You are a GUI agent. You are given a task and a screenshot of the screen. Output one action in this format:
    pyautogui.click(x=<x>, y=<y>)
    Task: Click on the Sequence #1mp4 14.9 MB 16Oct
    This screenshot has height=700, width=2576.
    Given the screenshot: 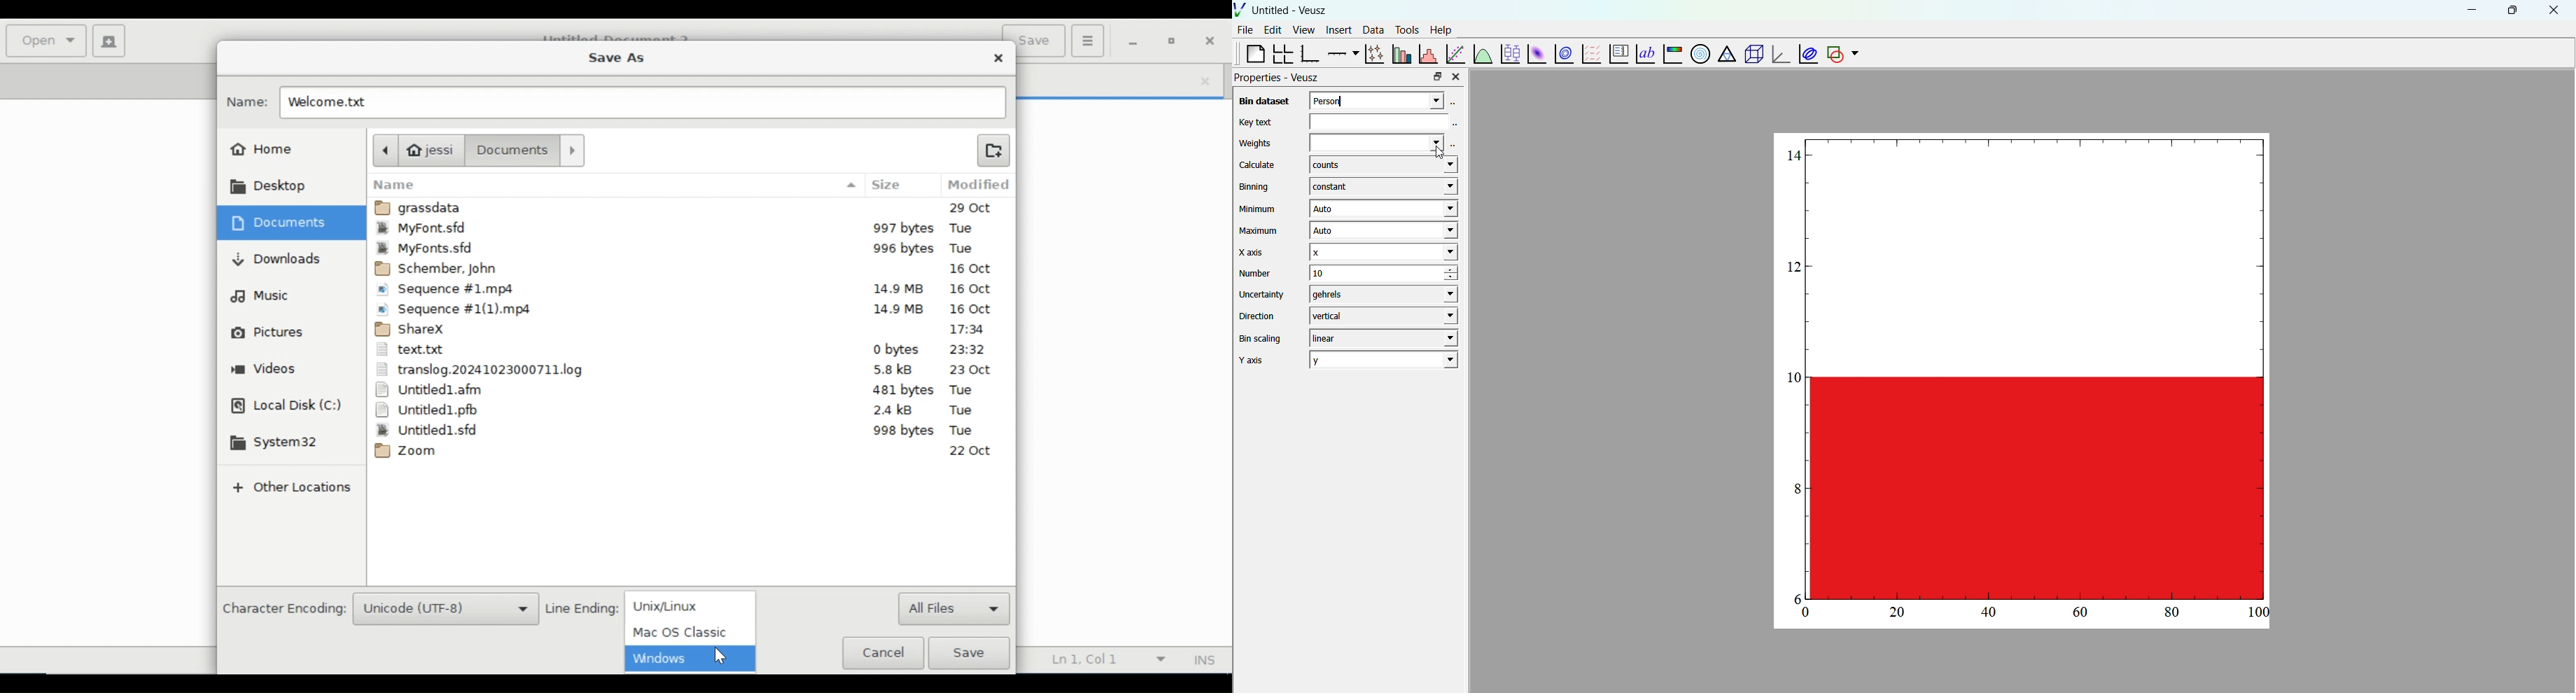 What is the action you would take?
    pyautogui.click(x=688, y=291)
    